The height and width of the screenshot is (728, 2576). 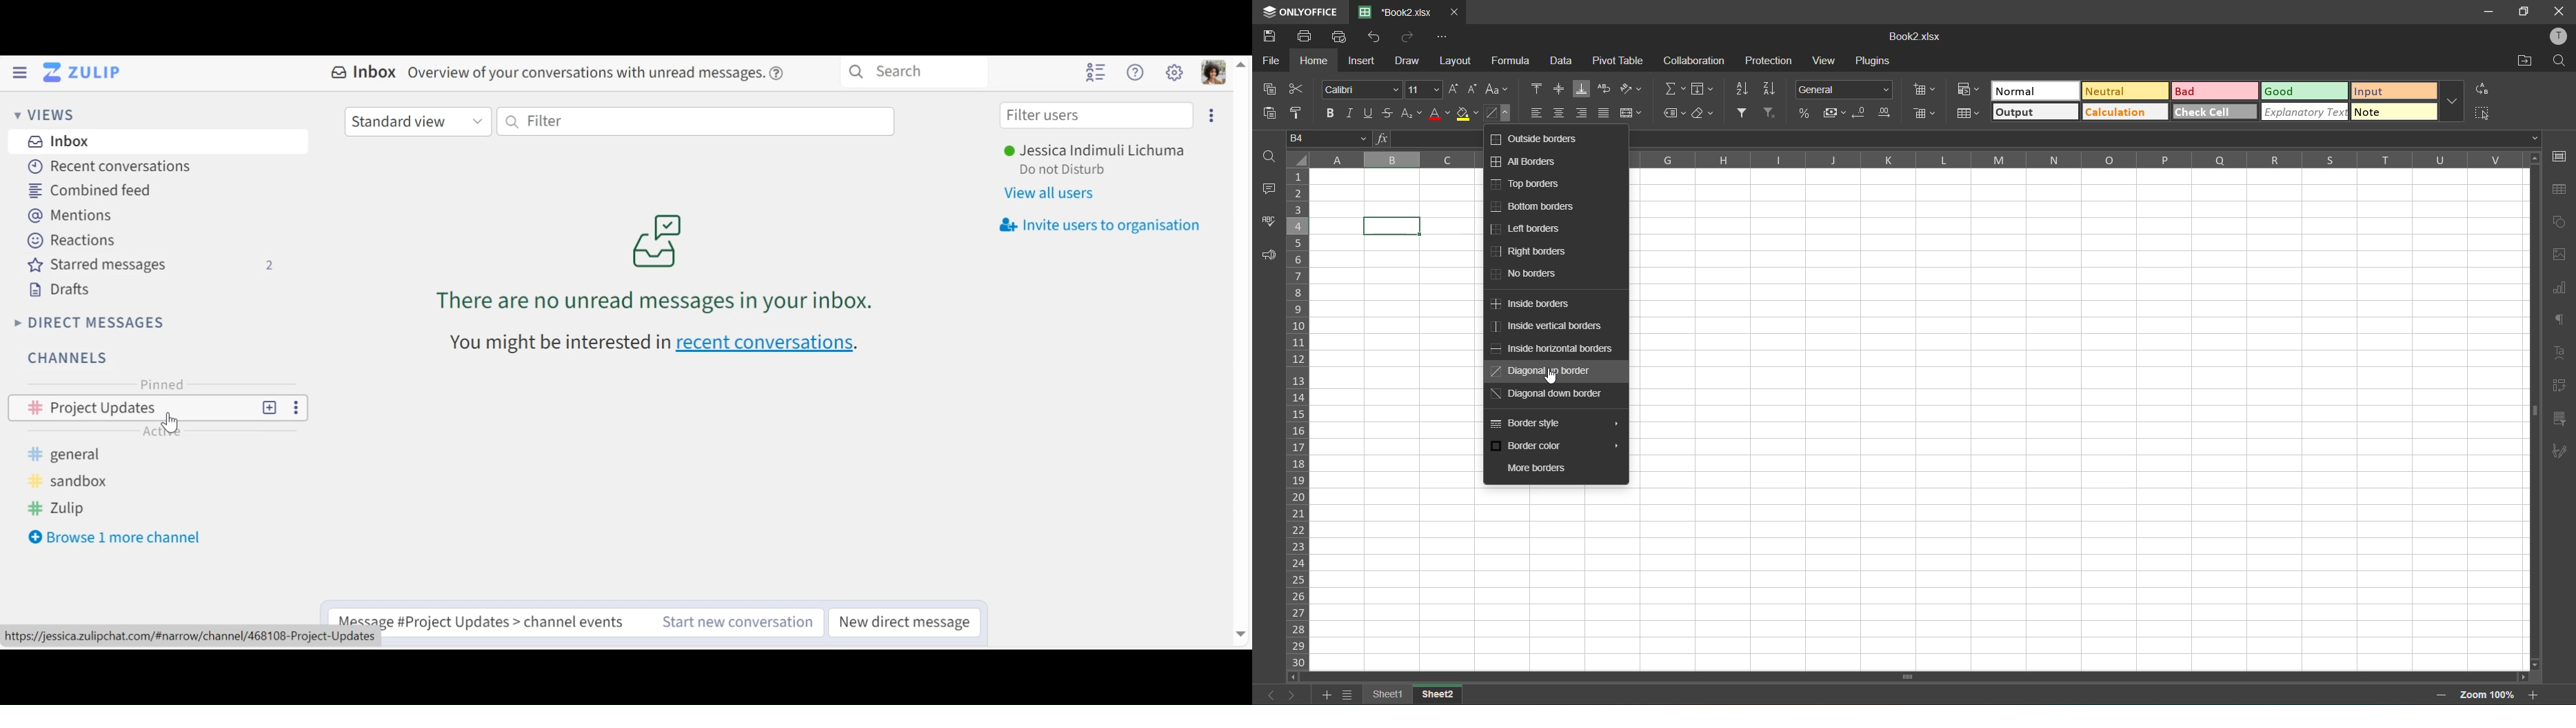 I want to click on sandbox, so click(x=71, y=482).